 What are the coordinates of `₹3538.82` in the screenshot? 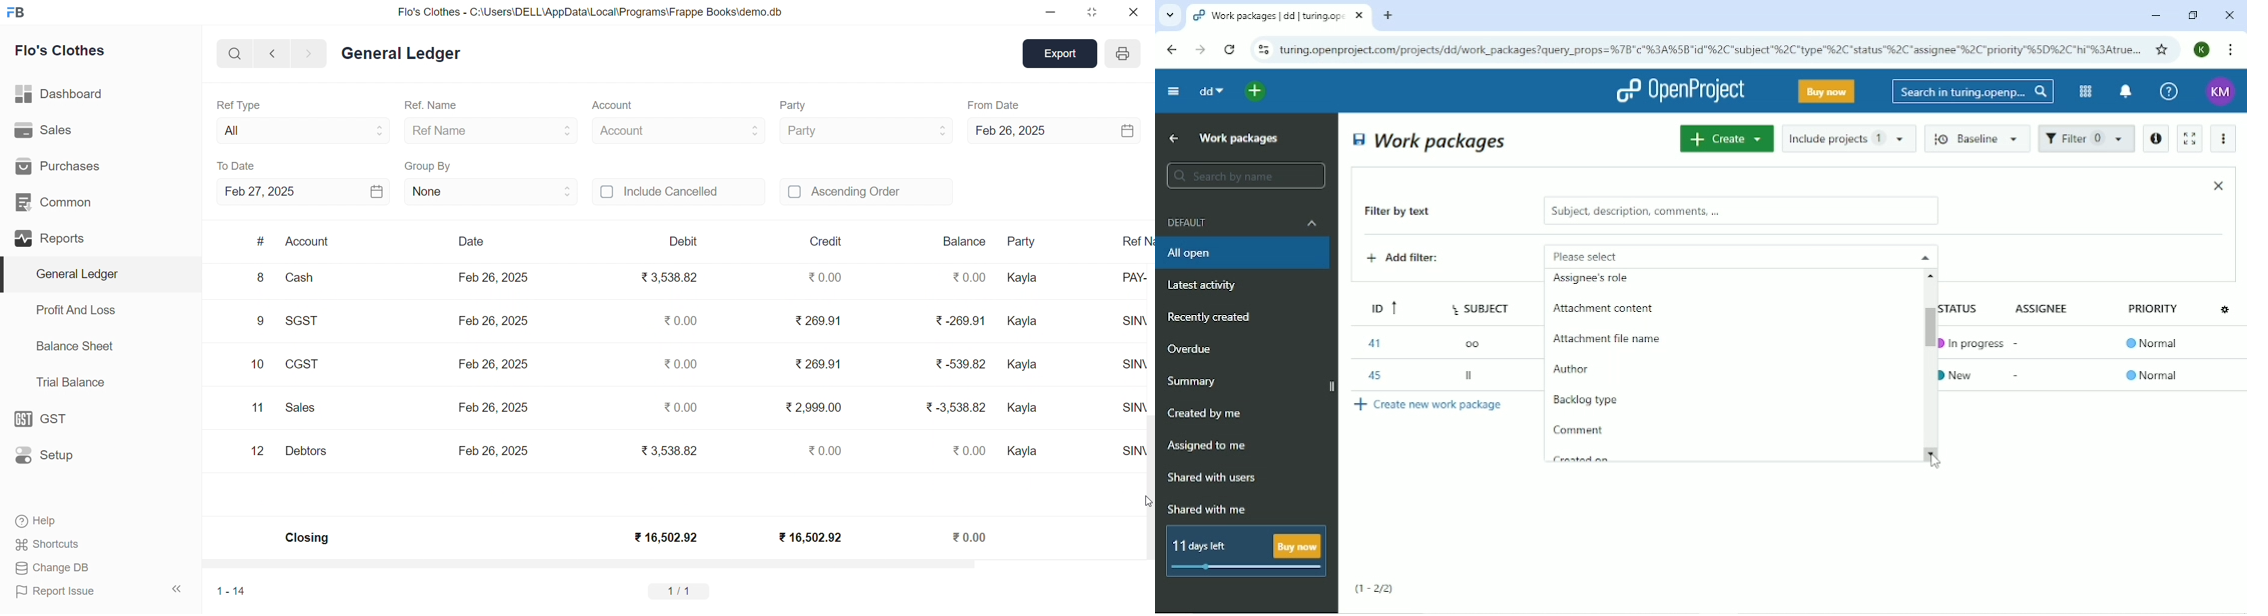 It's located at (672, 278).